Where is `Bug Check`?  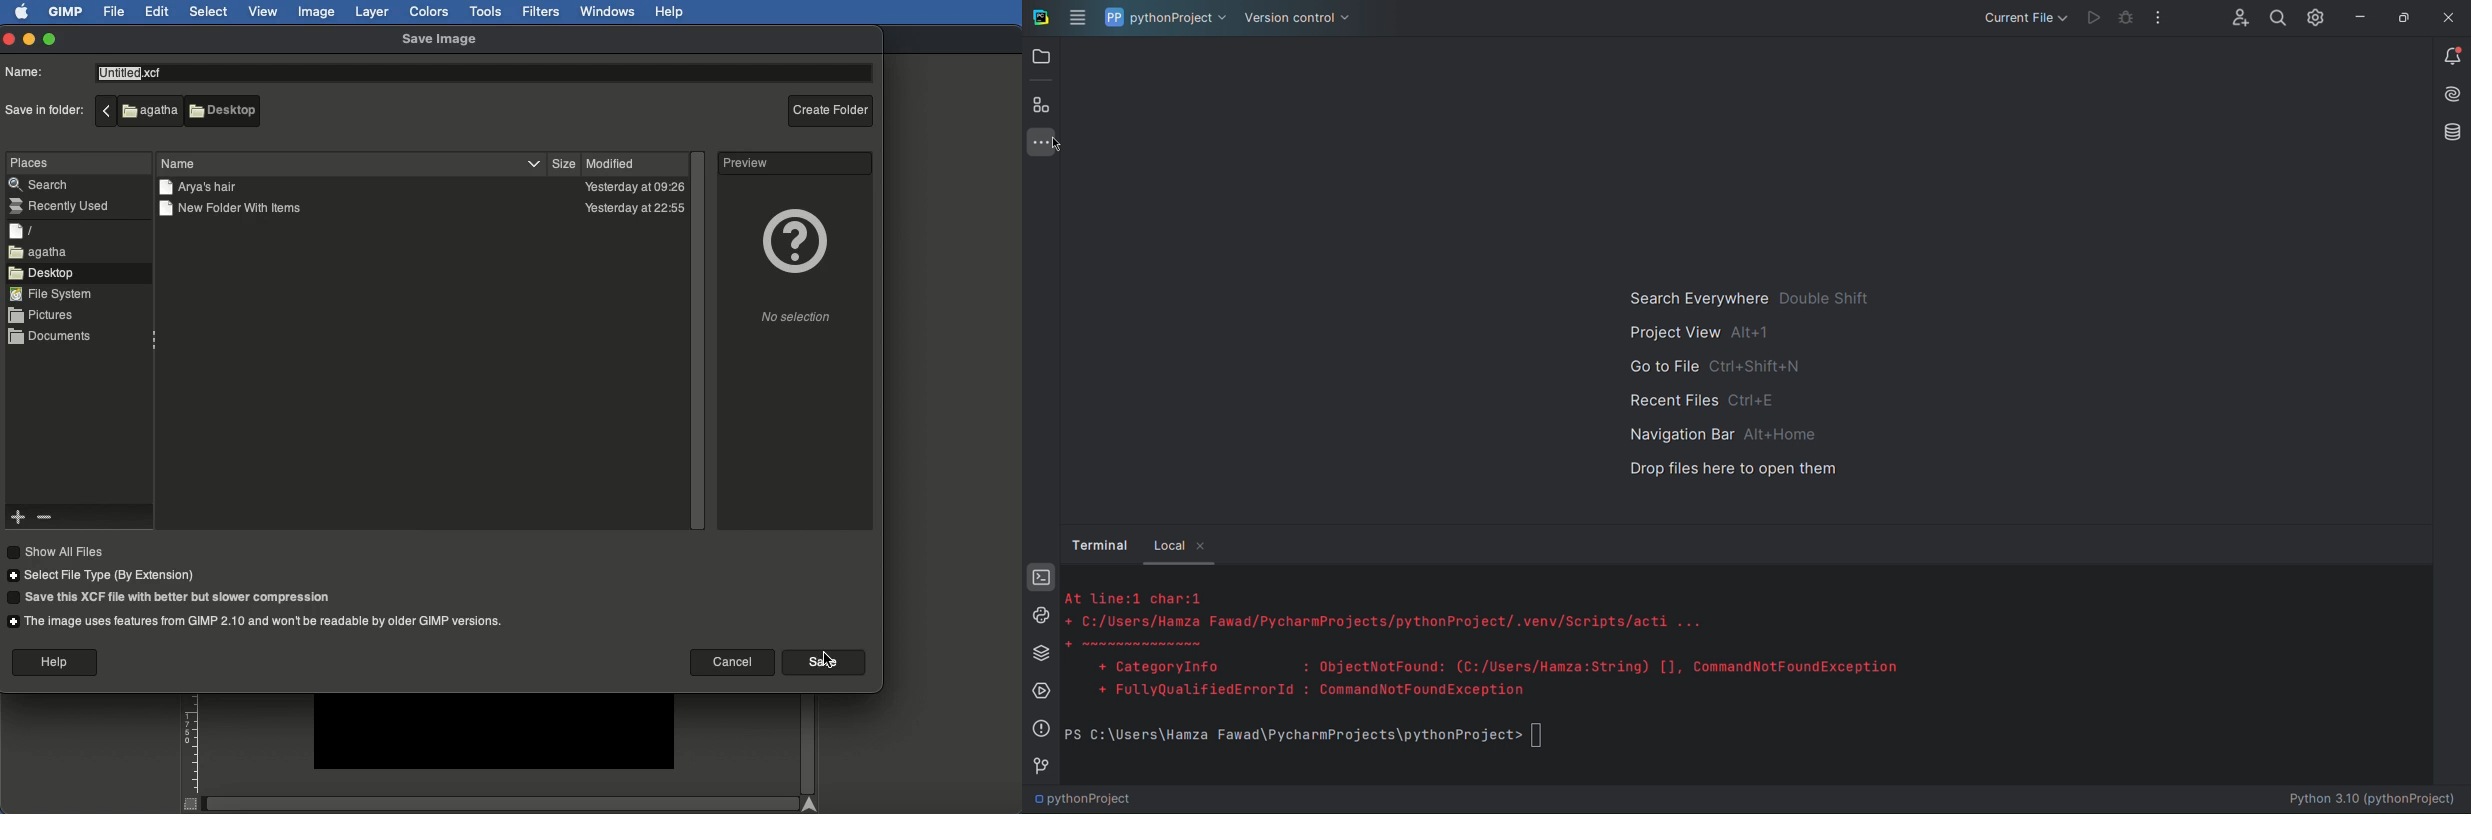 Bug Check is located at coordinates (2124, 19).